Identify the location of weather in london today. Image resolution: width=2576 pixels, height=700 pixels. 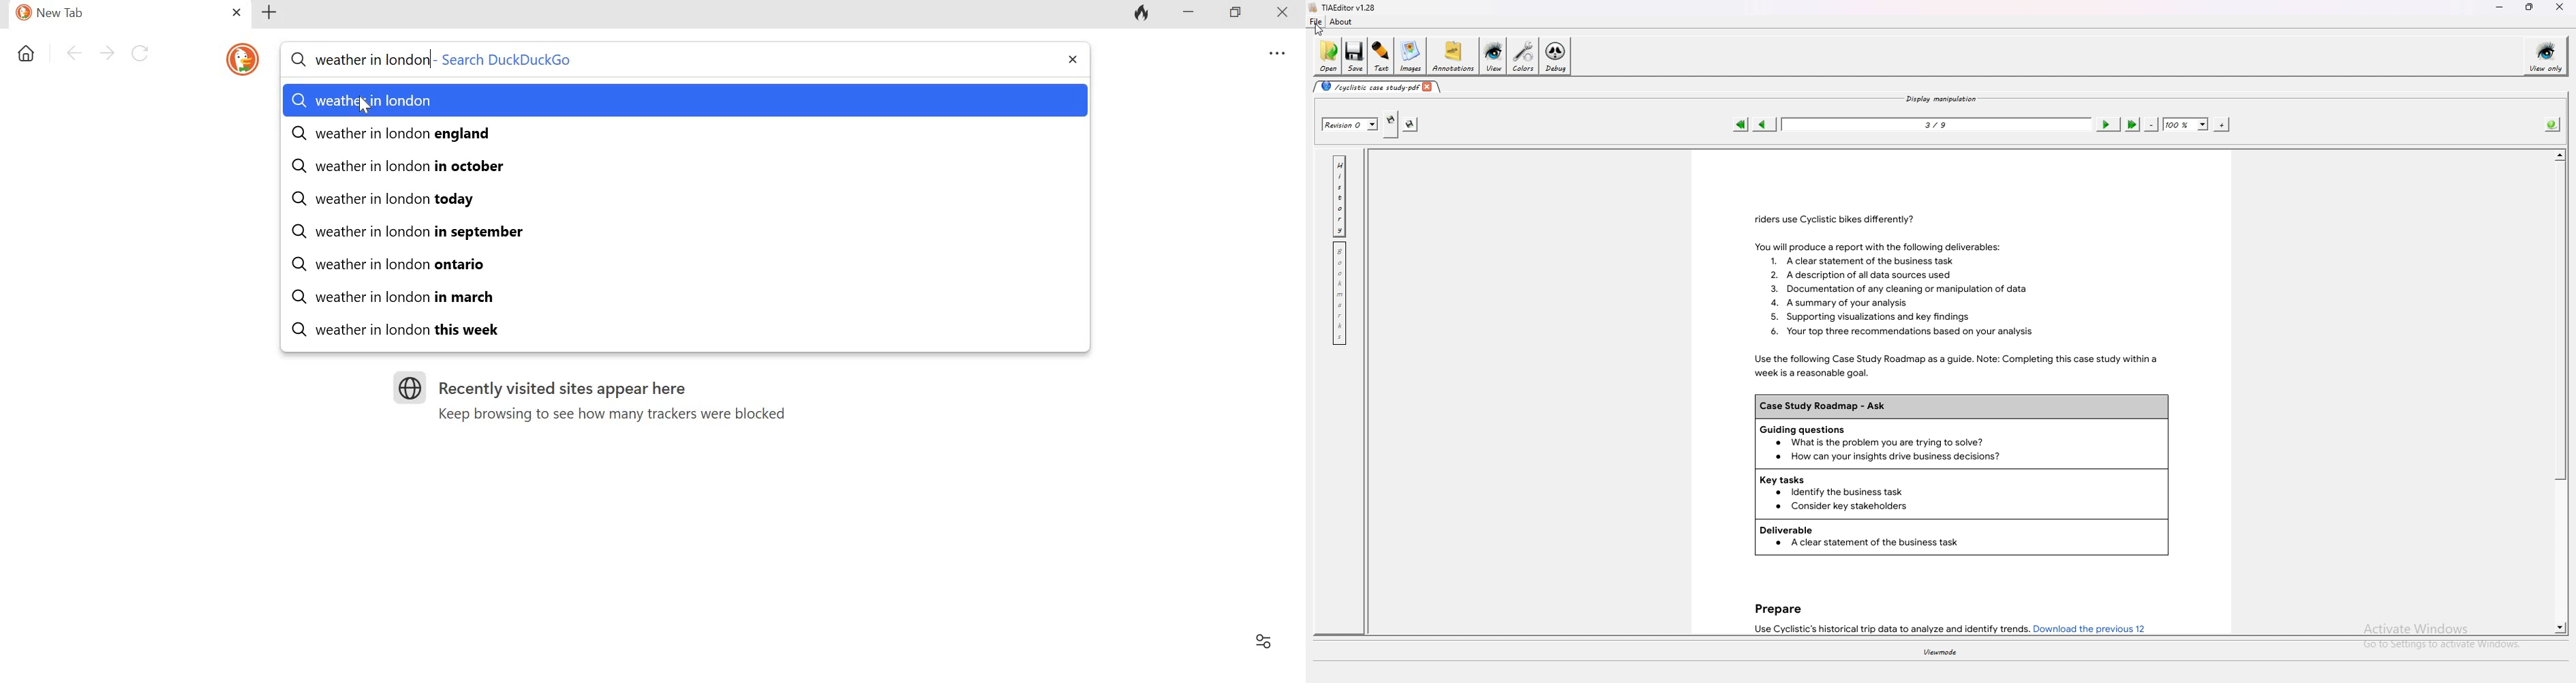
(687, 198).